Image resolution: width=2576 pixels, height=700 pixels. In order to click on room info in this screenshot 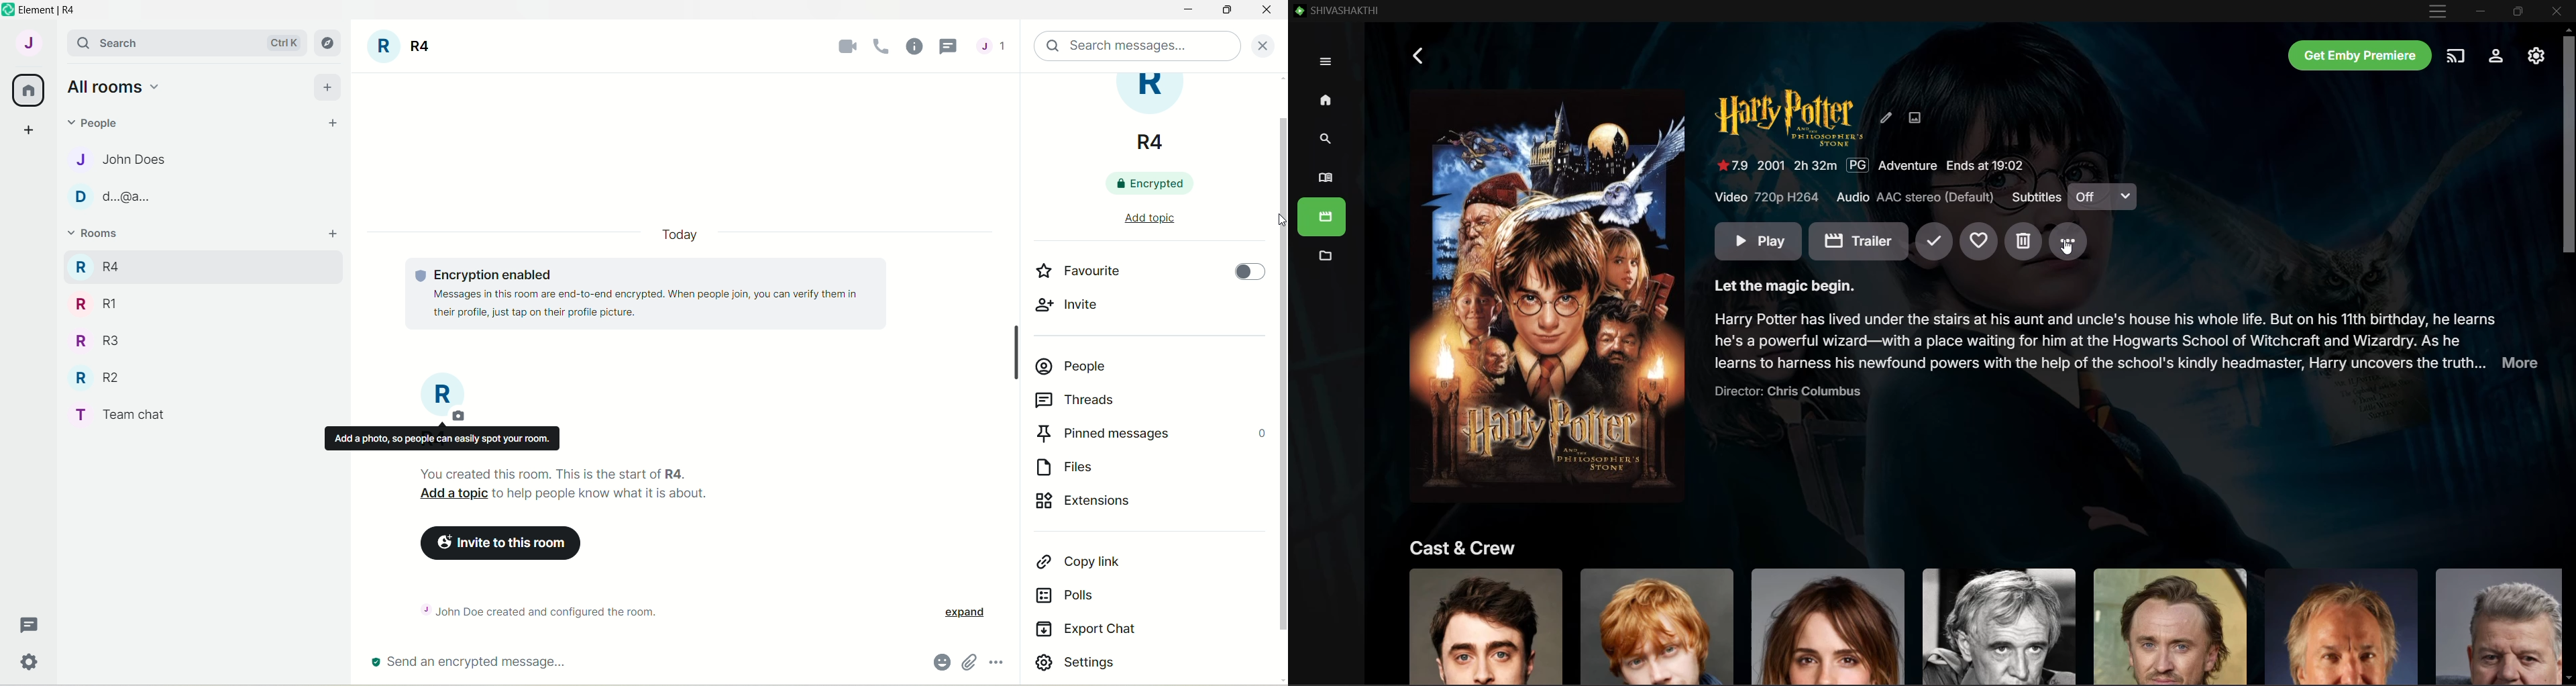, I will do `click(916, 45)`.